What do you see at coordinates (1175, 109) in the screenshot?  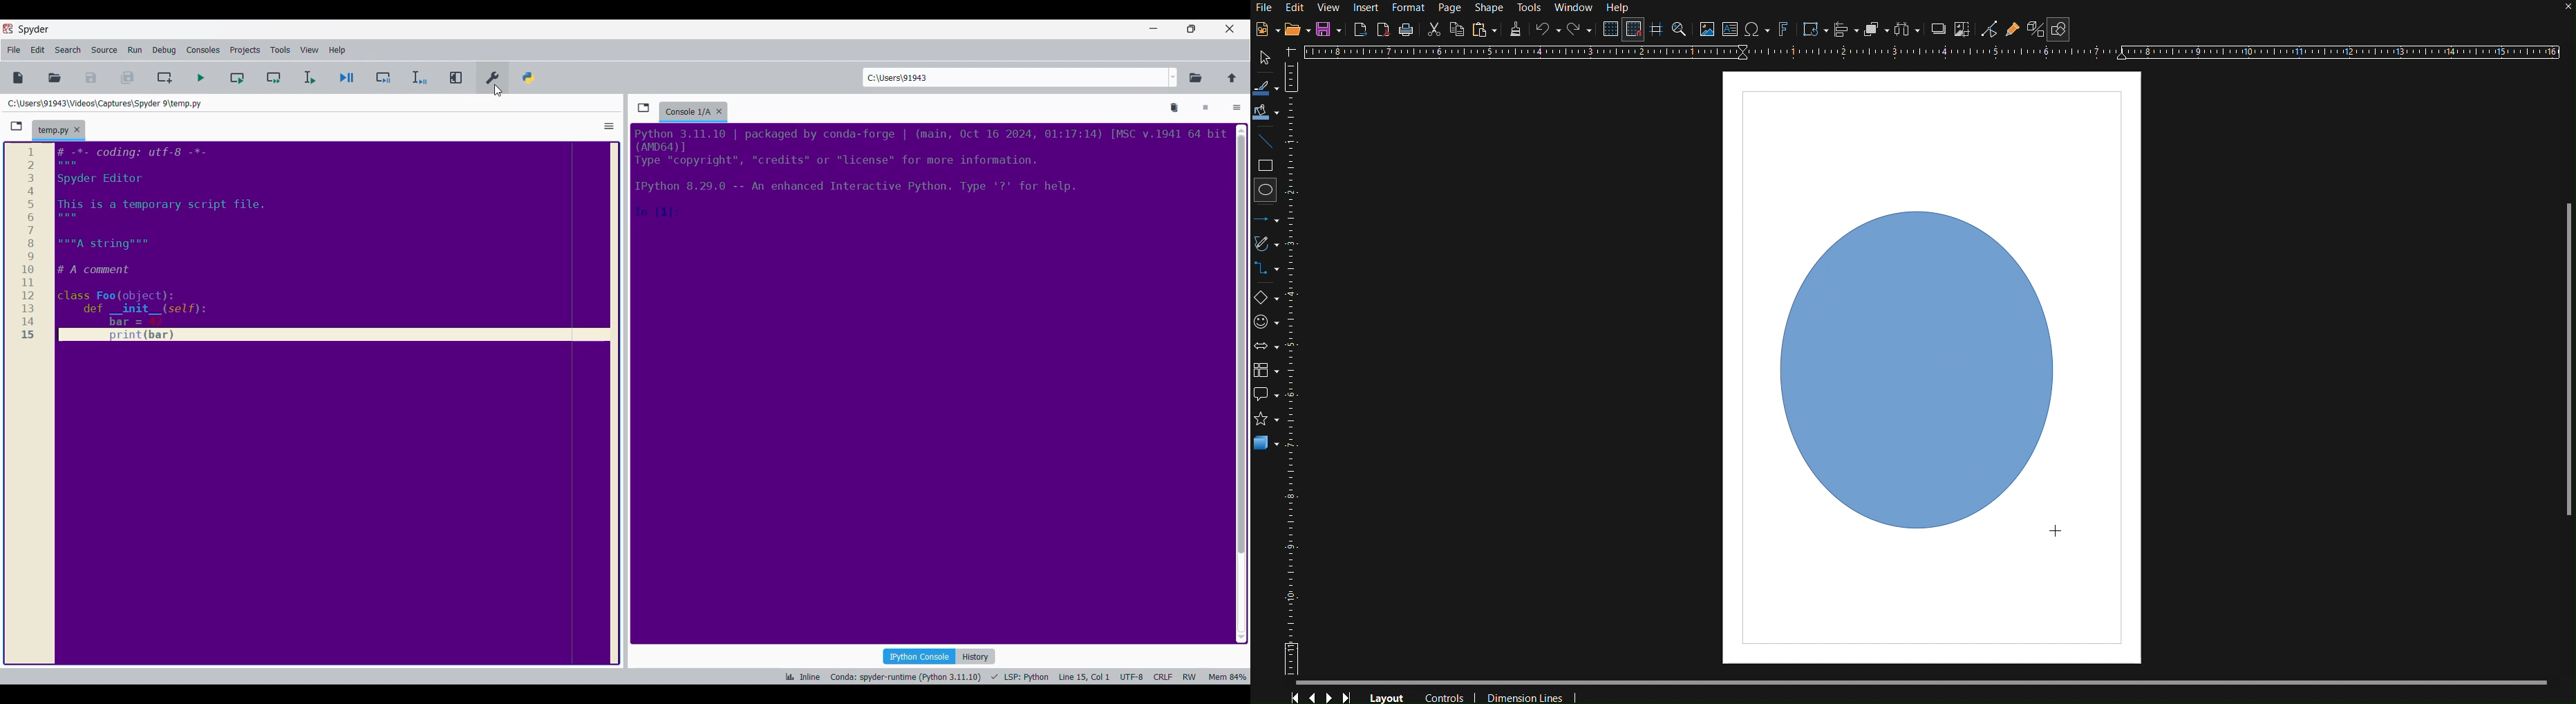 I see `Remove all variables from namespace` at bounding box center [1175, 109].